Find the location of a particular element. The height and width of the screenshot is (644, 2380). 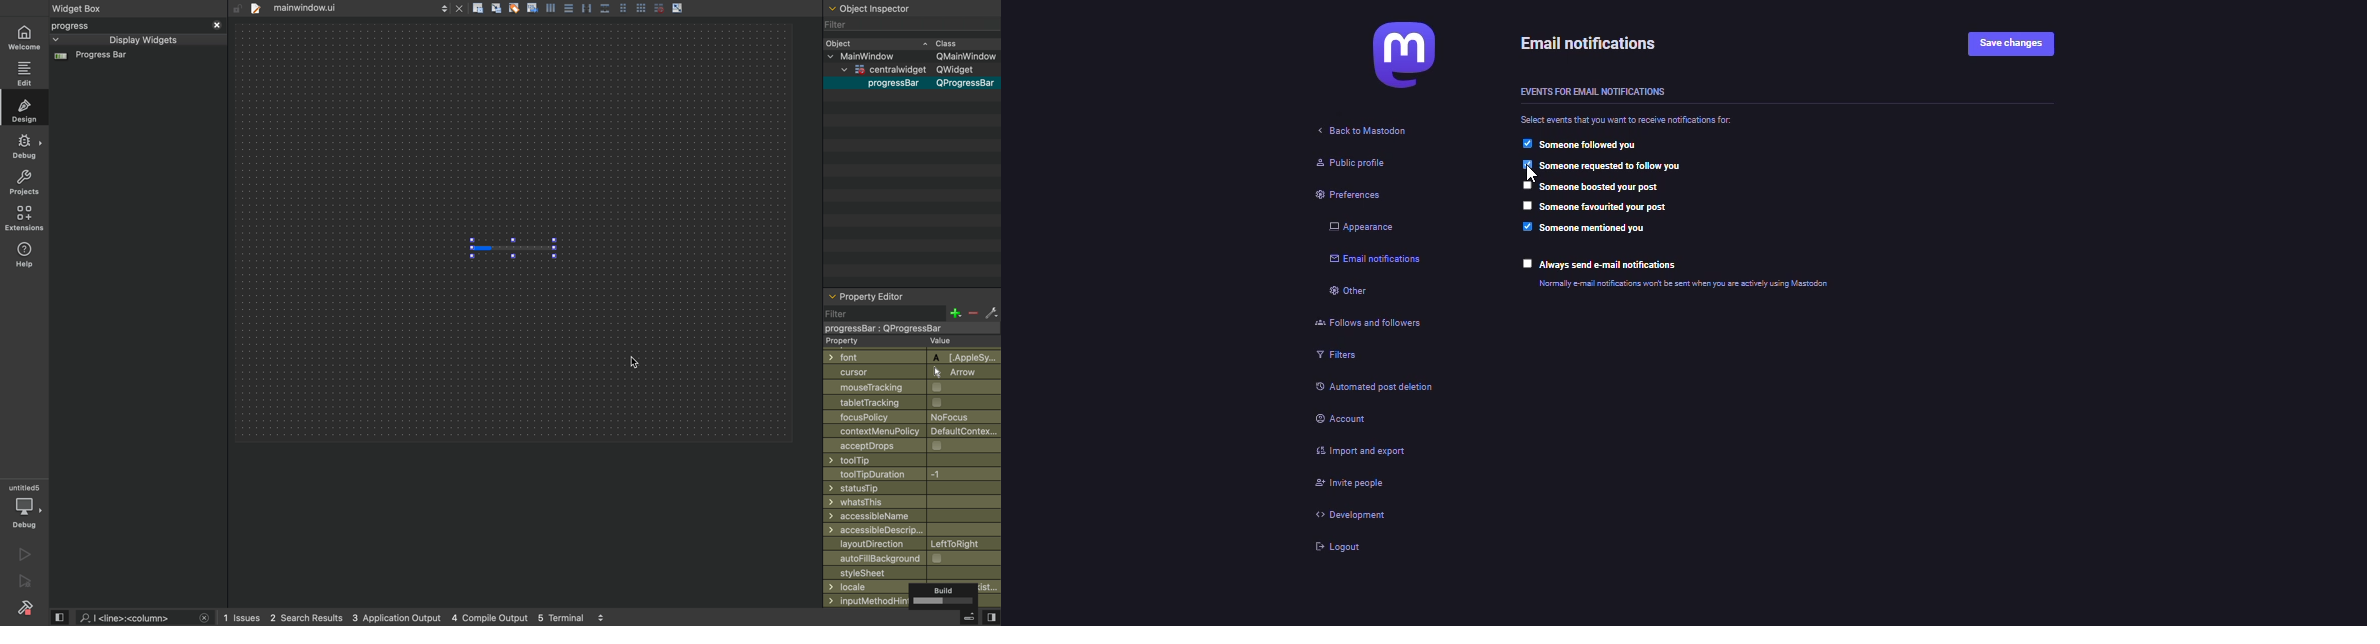

email notifications is located at coordinates (1594, 42).